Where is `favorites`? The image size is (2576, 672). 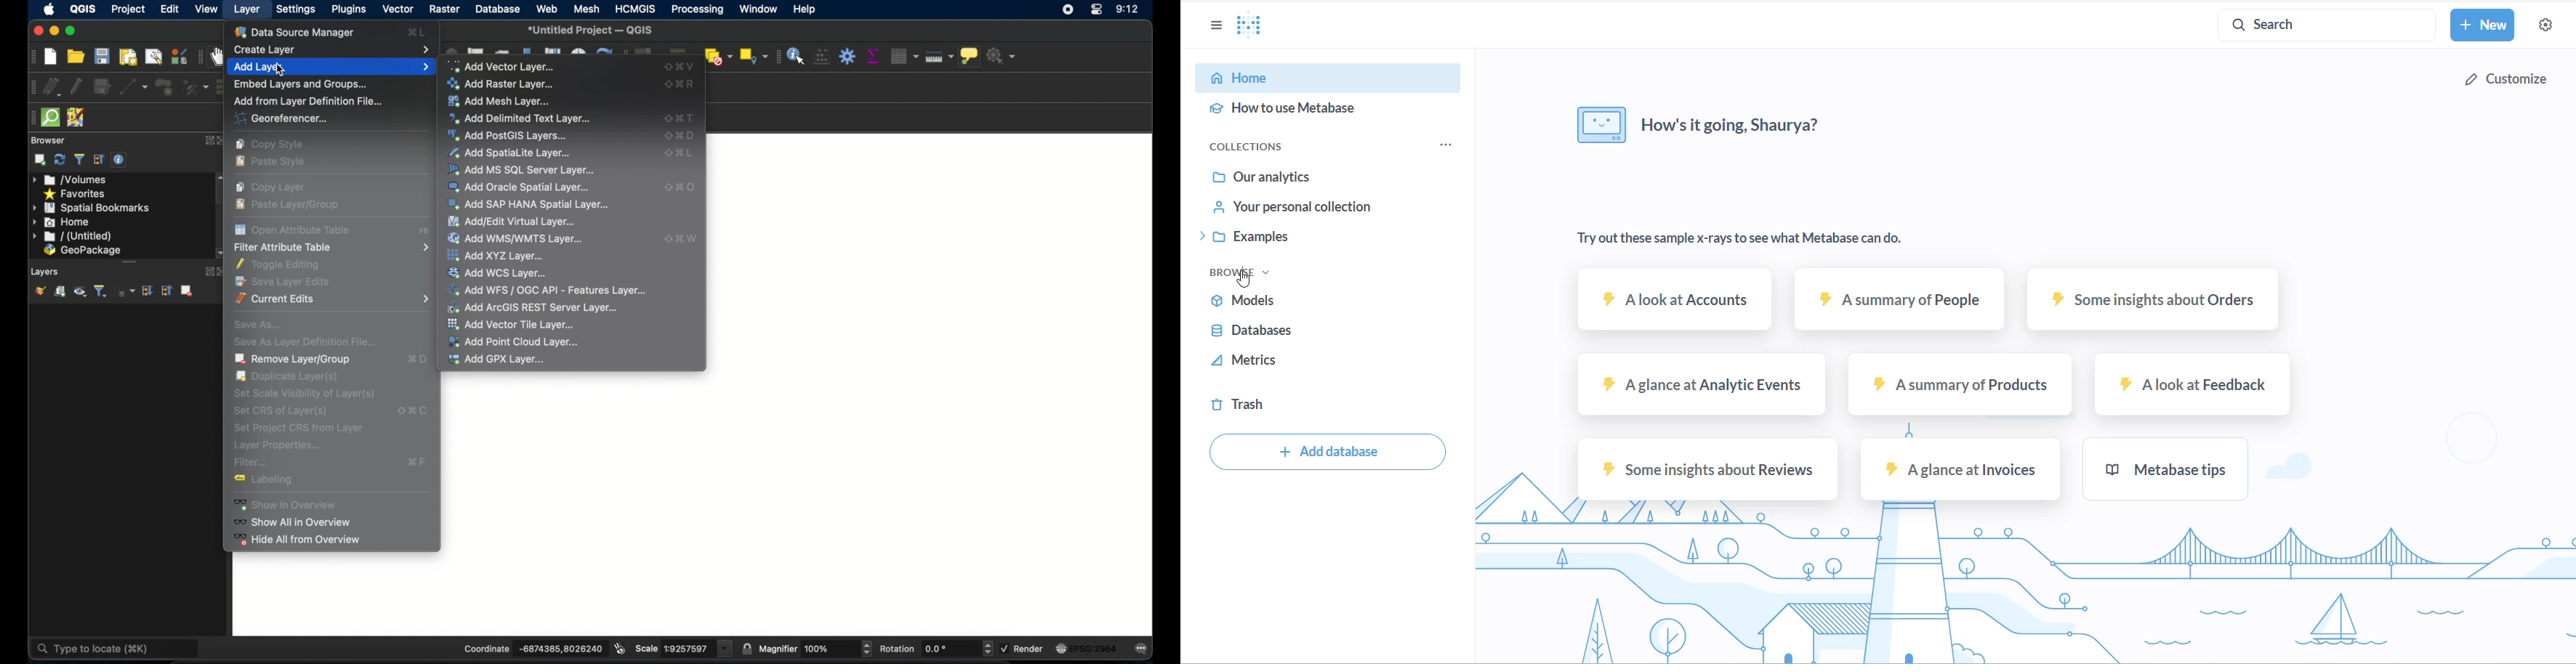
favorites is located at coordinates (76, 193).